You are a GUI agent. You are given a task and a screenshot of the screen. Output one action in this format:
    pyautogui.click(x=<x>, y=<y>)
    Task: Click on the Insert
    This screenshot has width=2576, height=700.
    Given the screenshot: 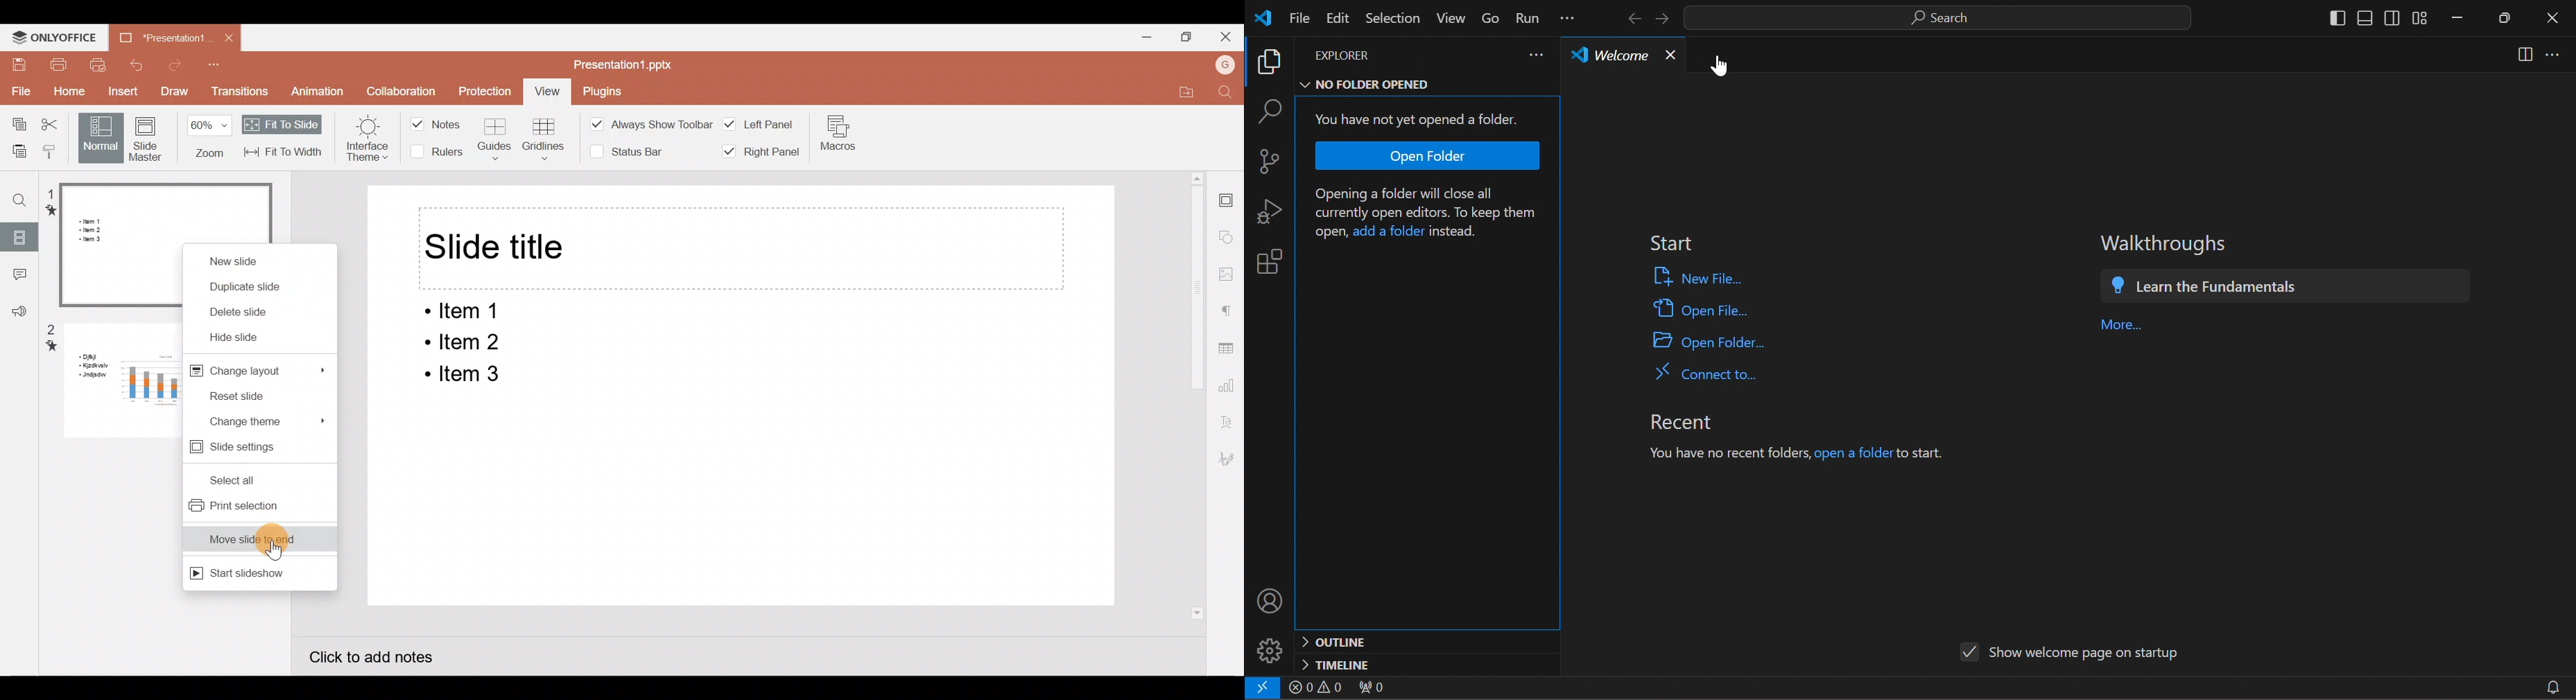 What is the action you would take?
    pyautogui.click(x=121, y=91)
    